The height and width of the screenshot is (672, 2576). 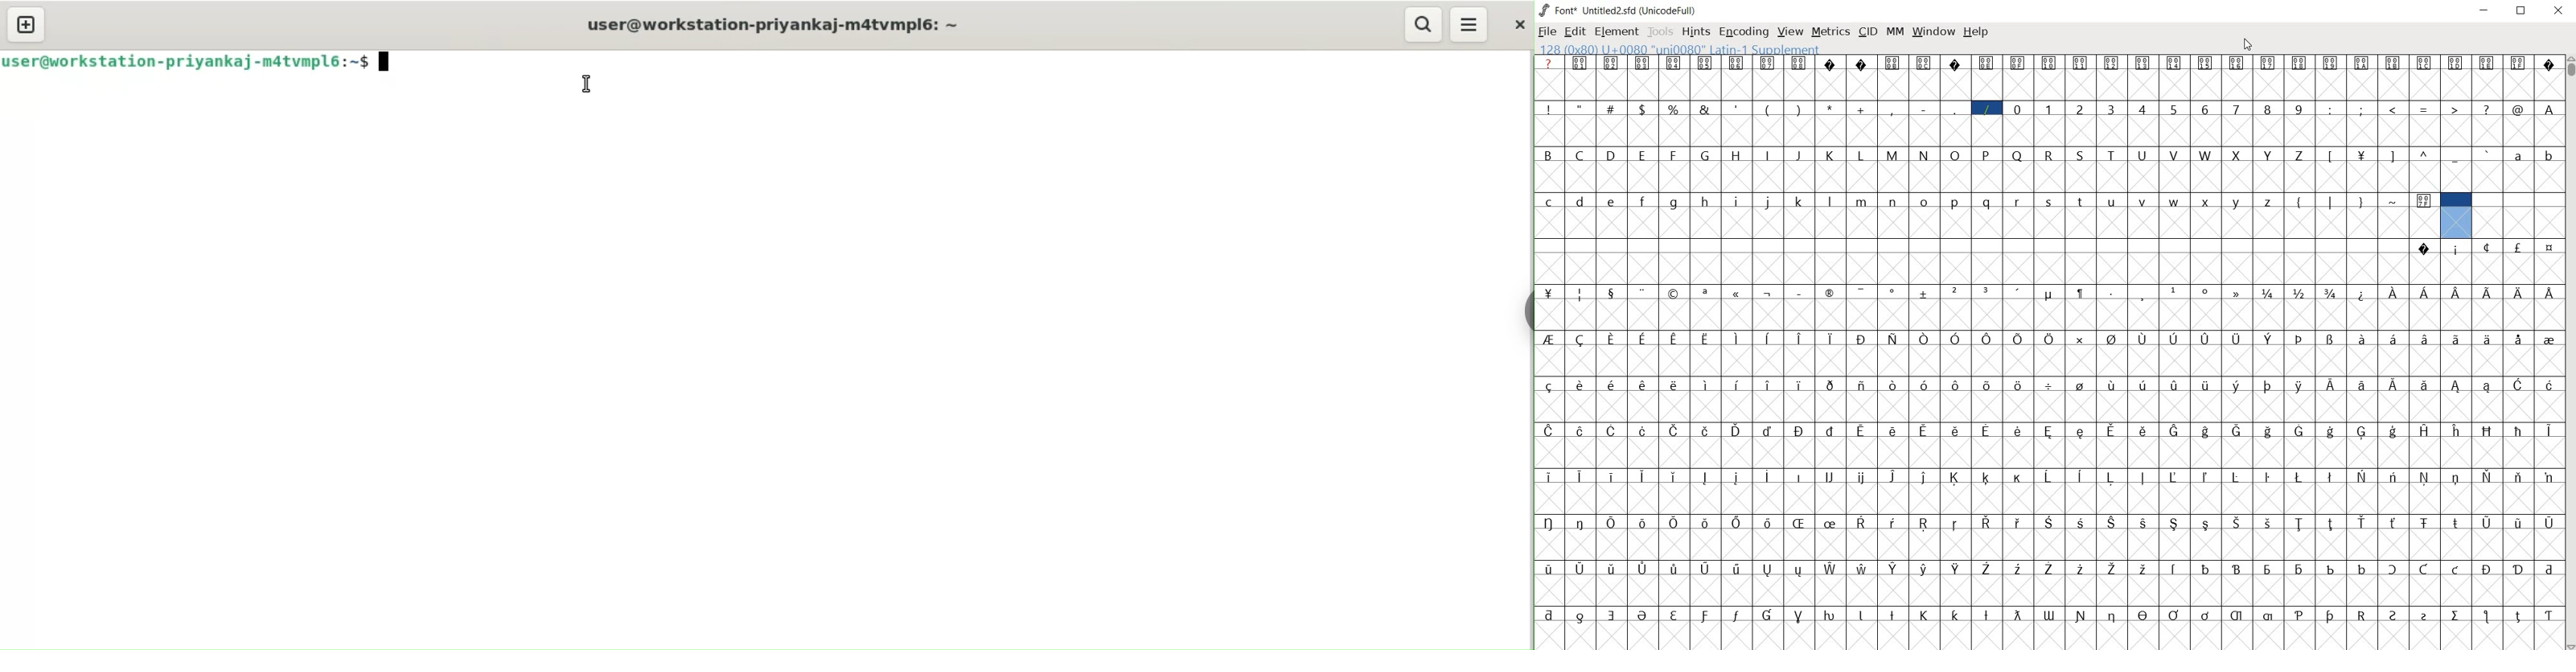 I want to click on empty spaces, so click(x=2517, y=199).